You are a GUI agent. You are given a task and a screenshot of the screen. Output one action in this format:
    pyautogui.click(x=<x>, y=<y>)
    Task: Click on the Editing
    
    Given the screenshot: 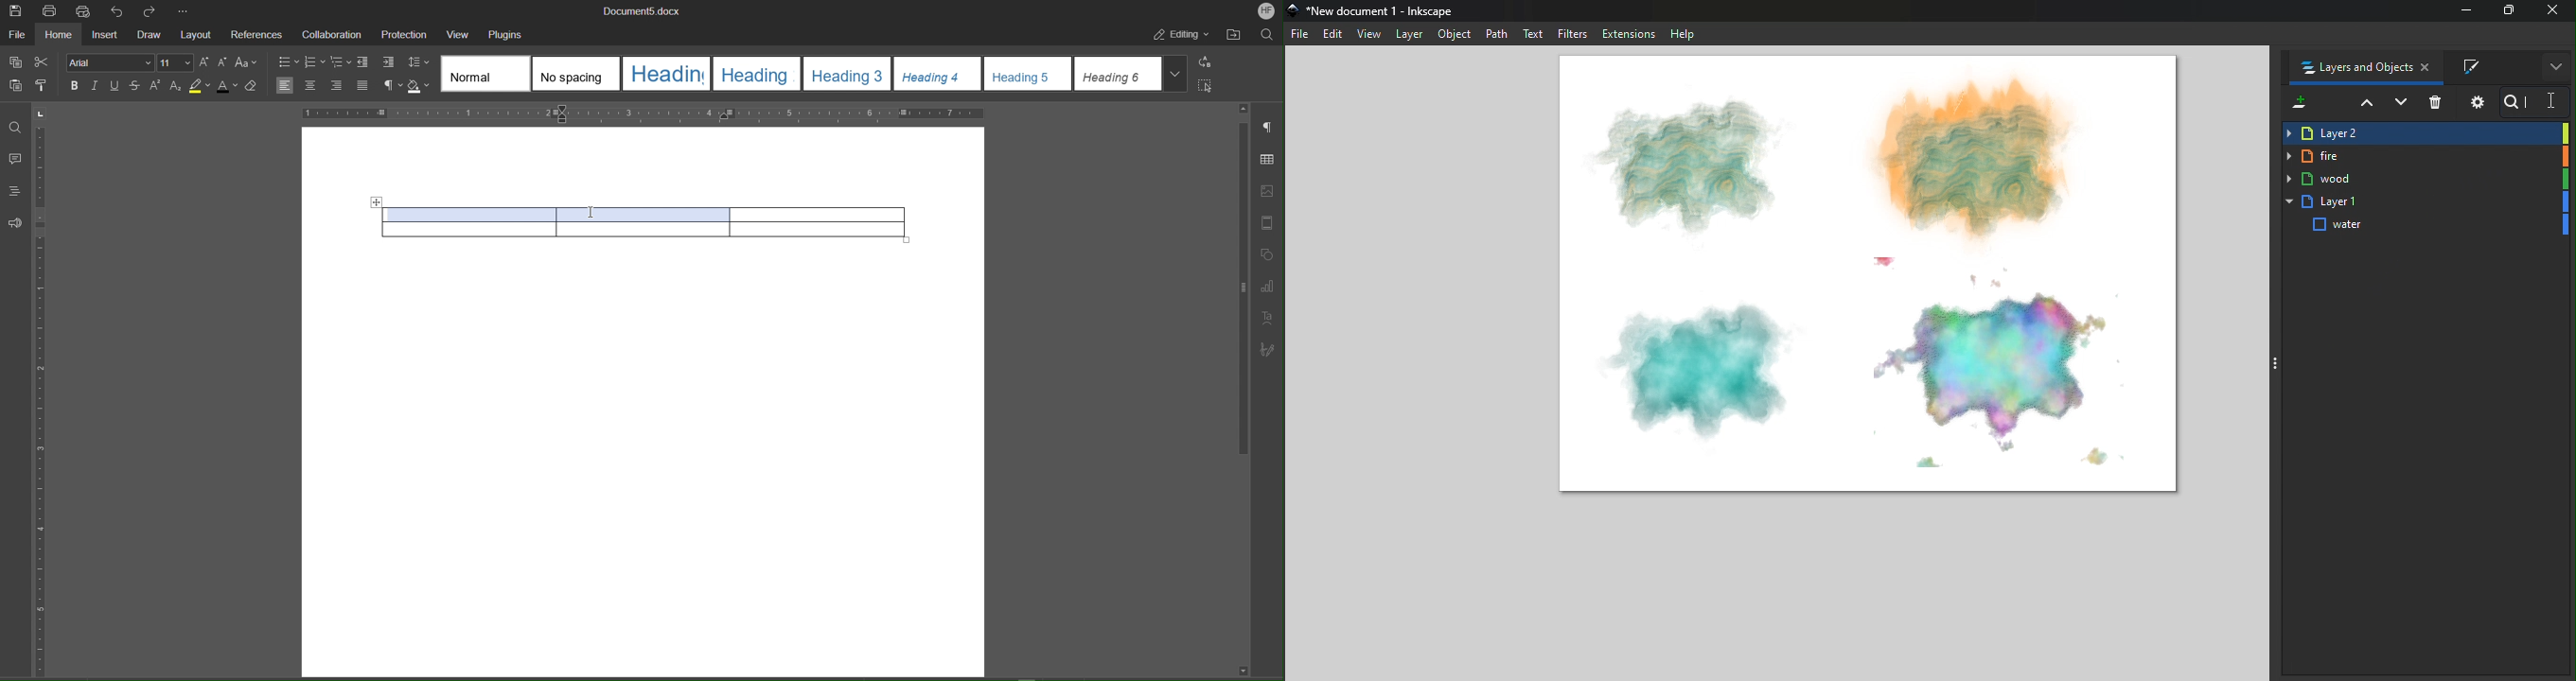 What is the action you would take?
    pyautogui.click(x=1183, y=36)
    